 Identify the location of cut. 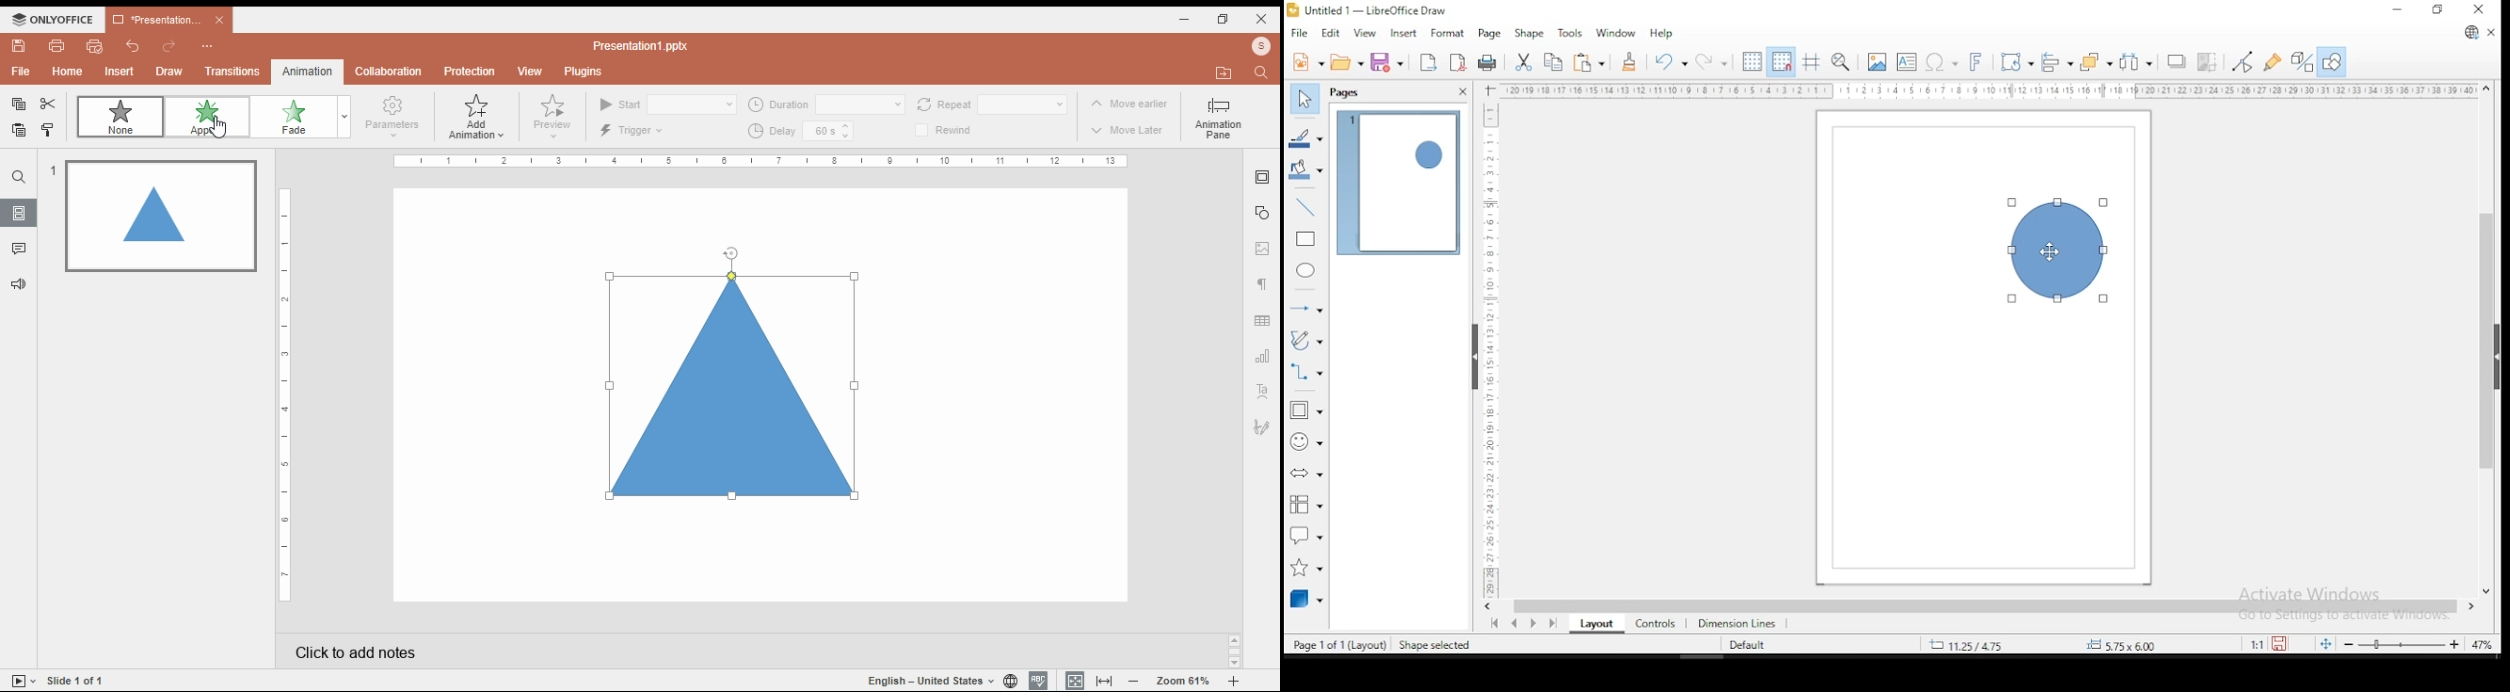
(1522, 62).